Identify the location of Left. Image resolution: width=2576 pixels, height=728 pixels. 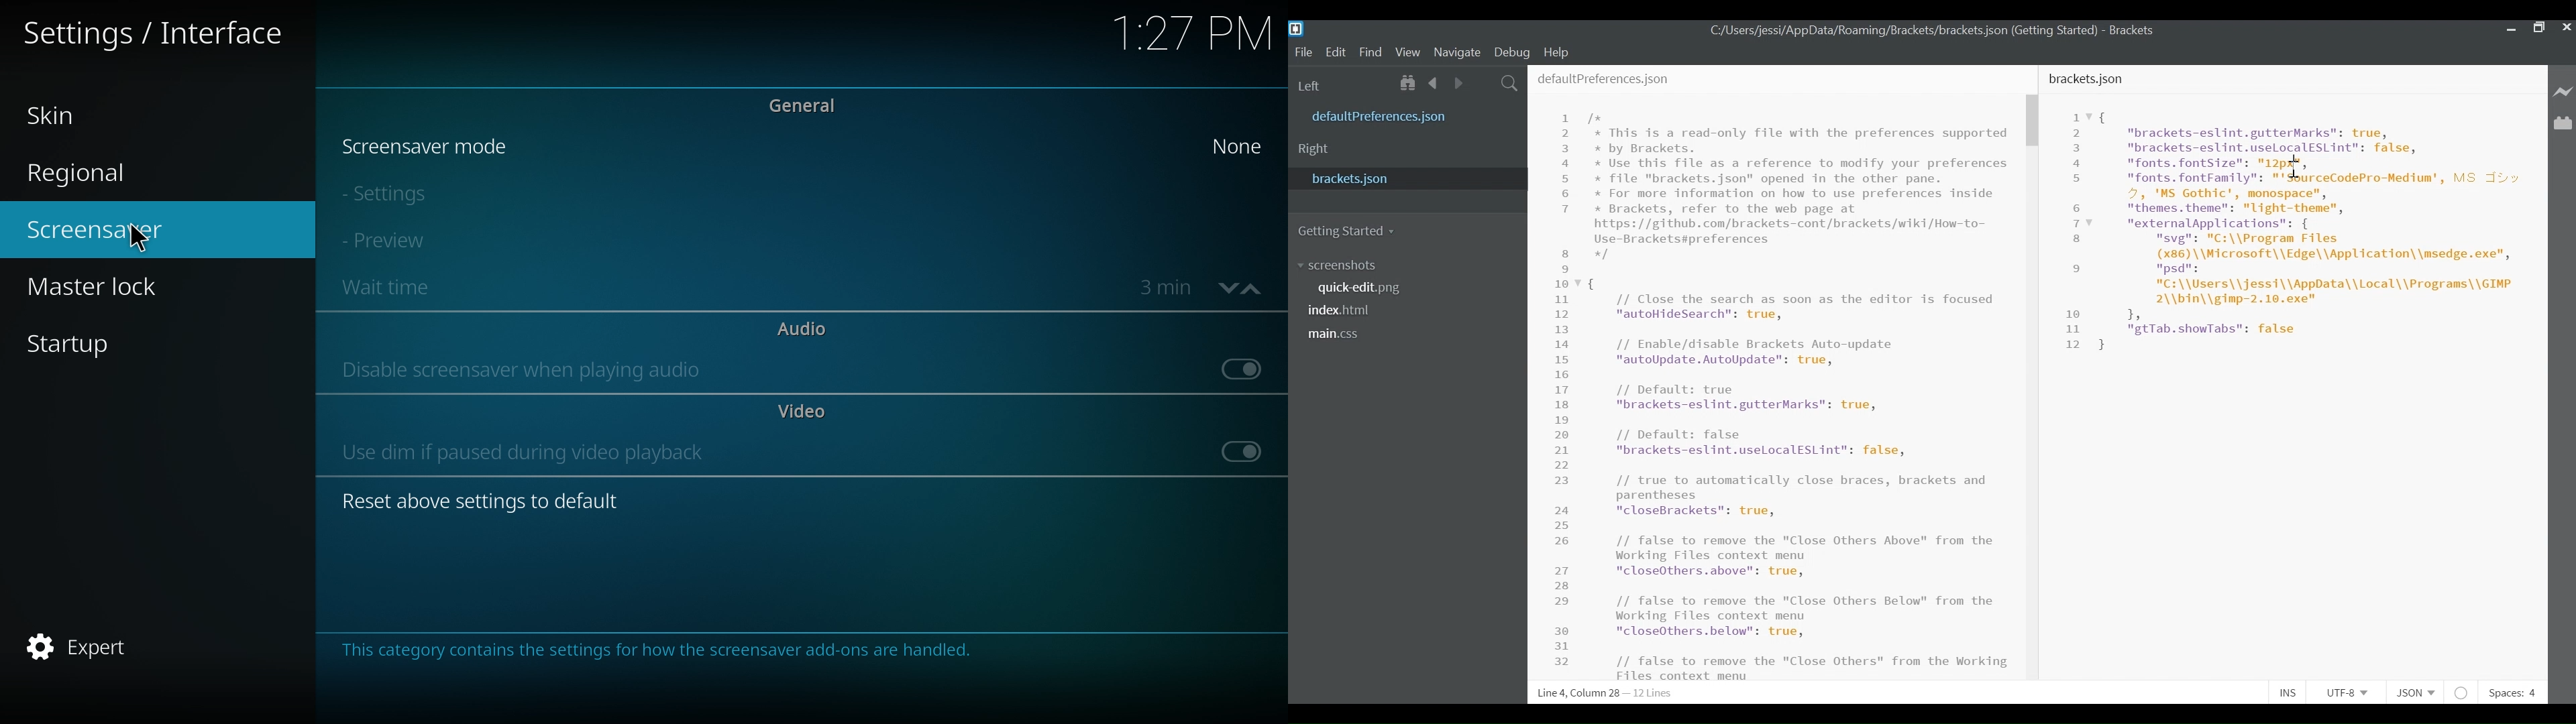
(1313, 85).